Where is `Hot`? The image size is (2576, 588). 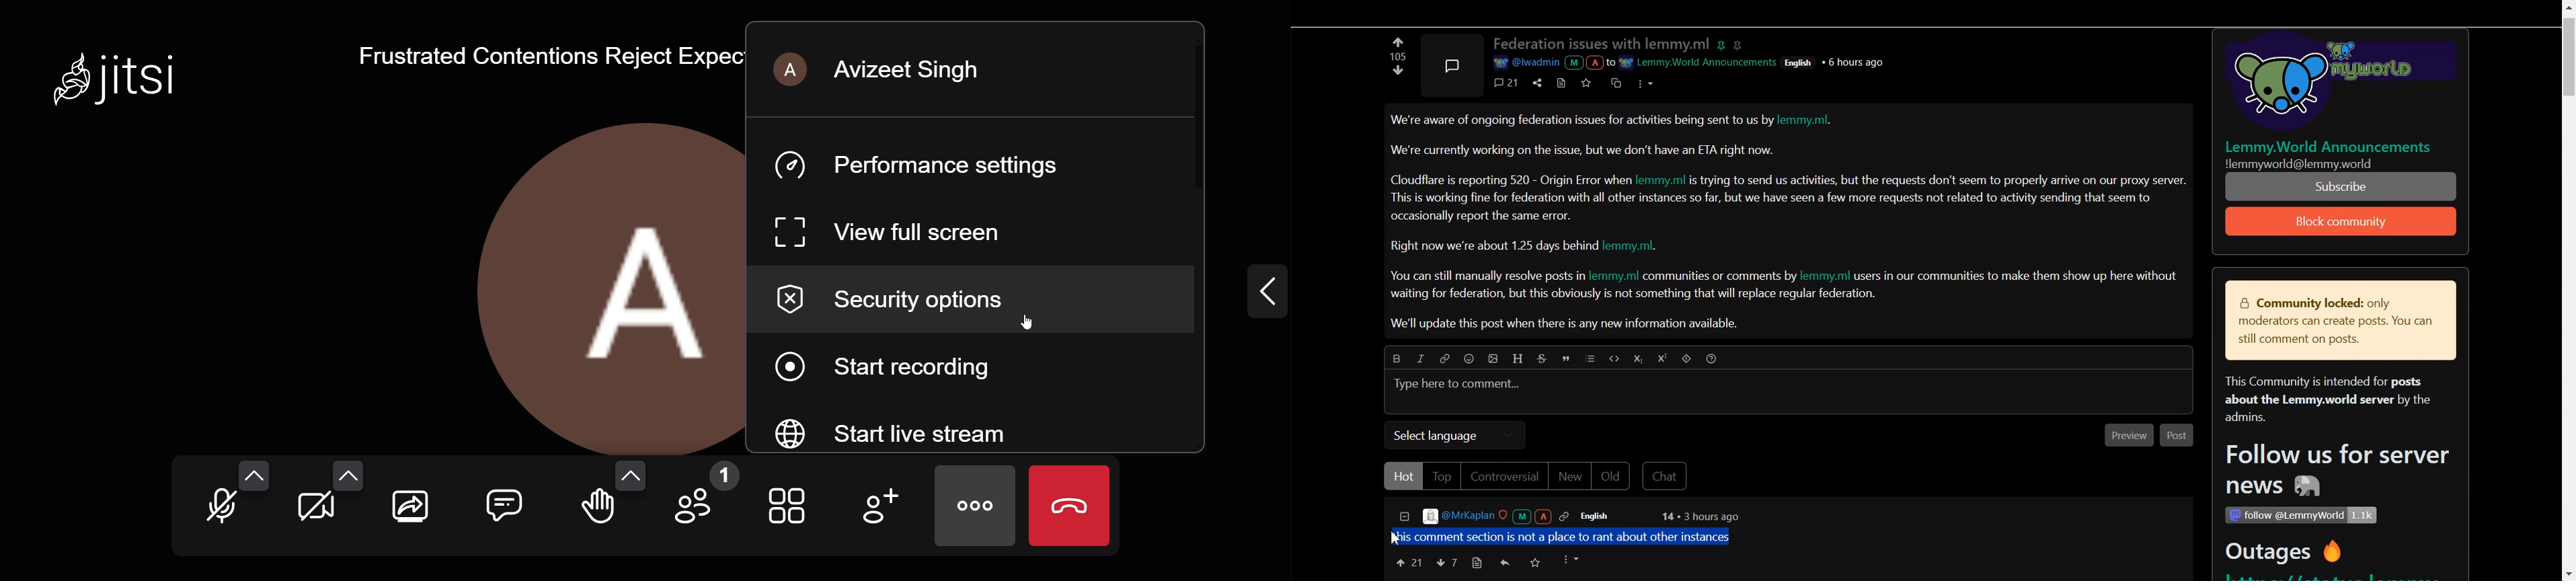
Hot is located at coordinates (1403, 476).